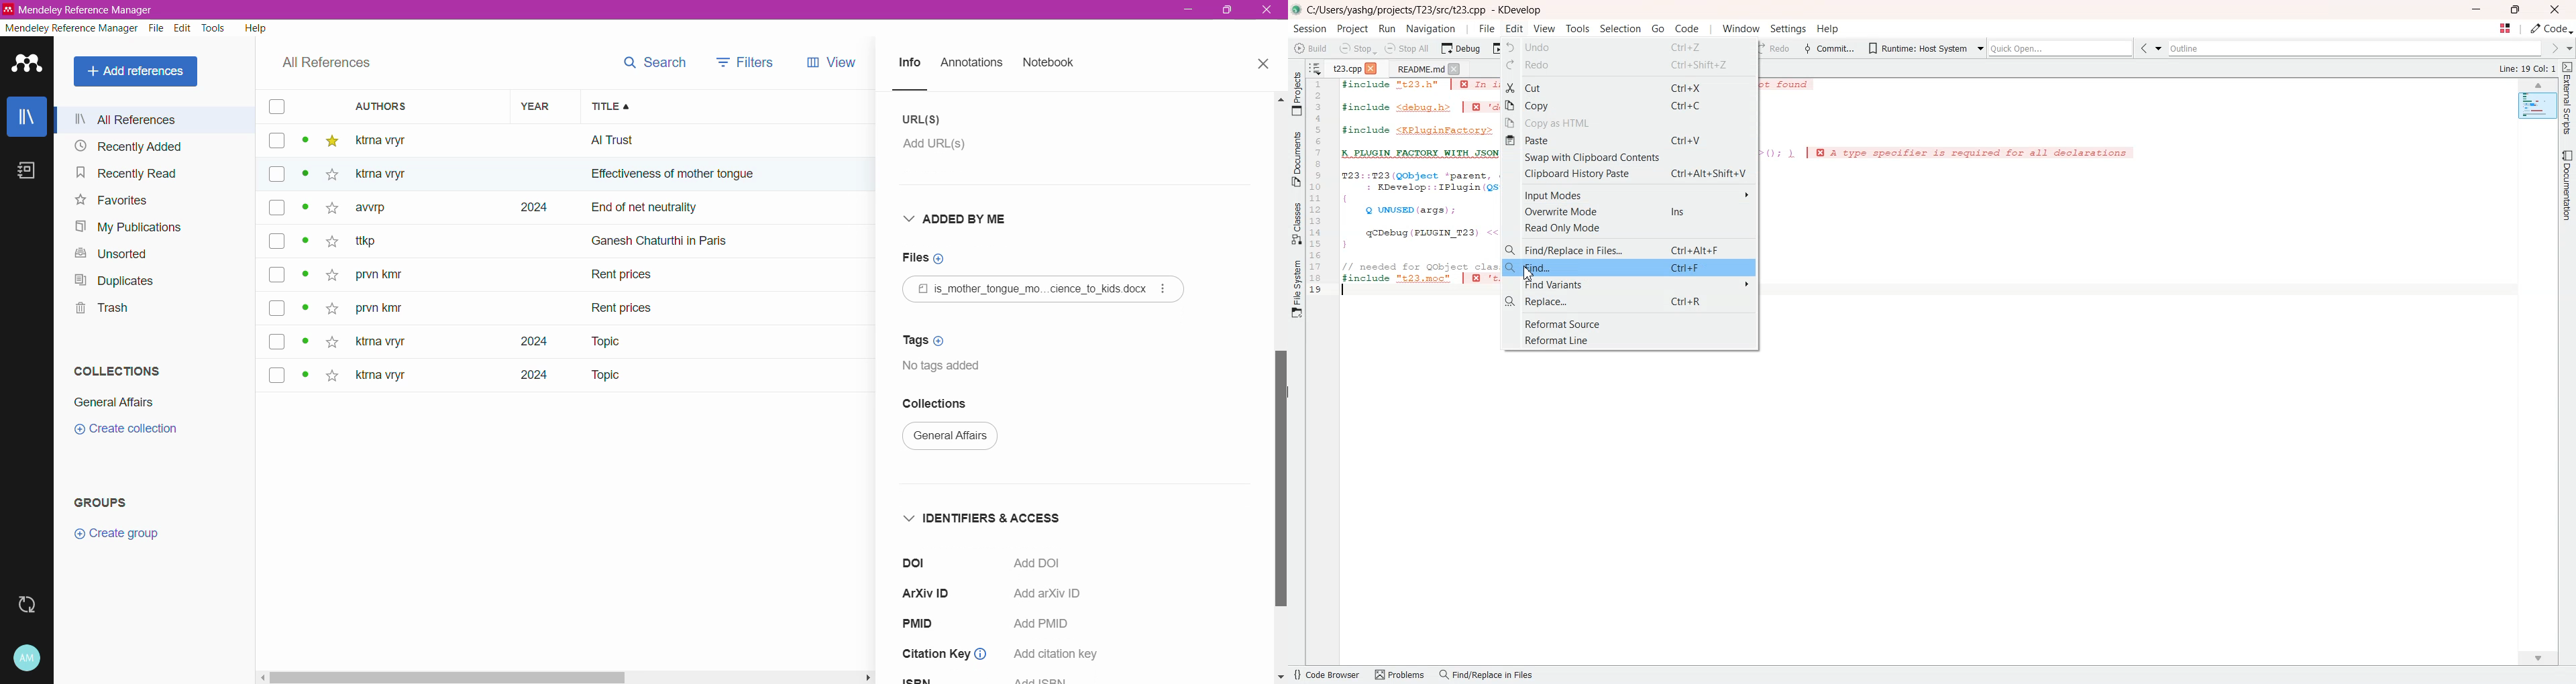  I want to click on star, so click(331, 378).